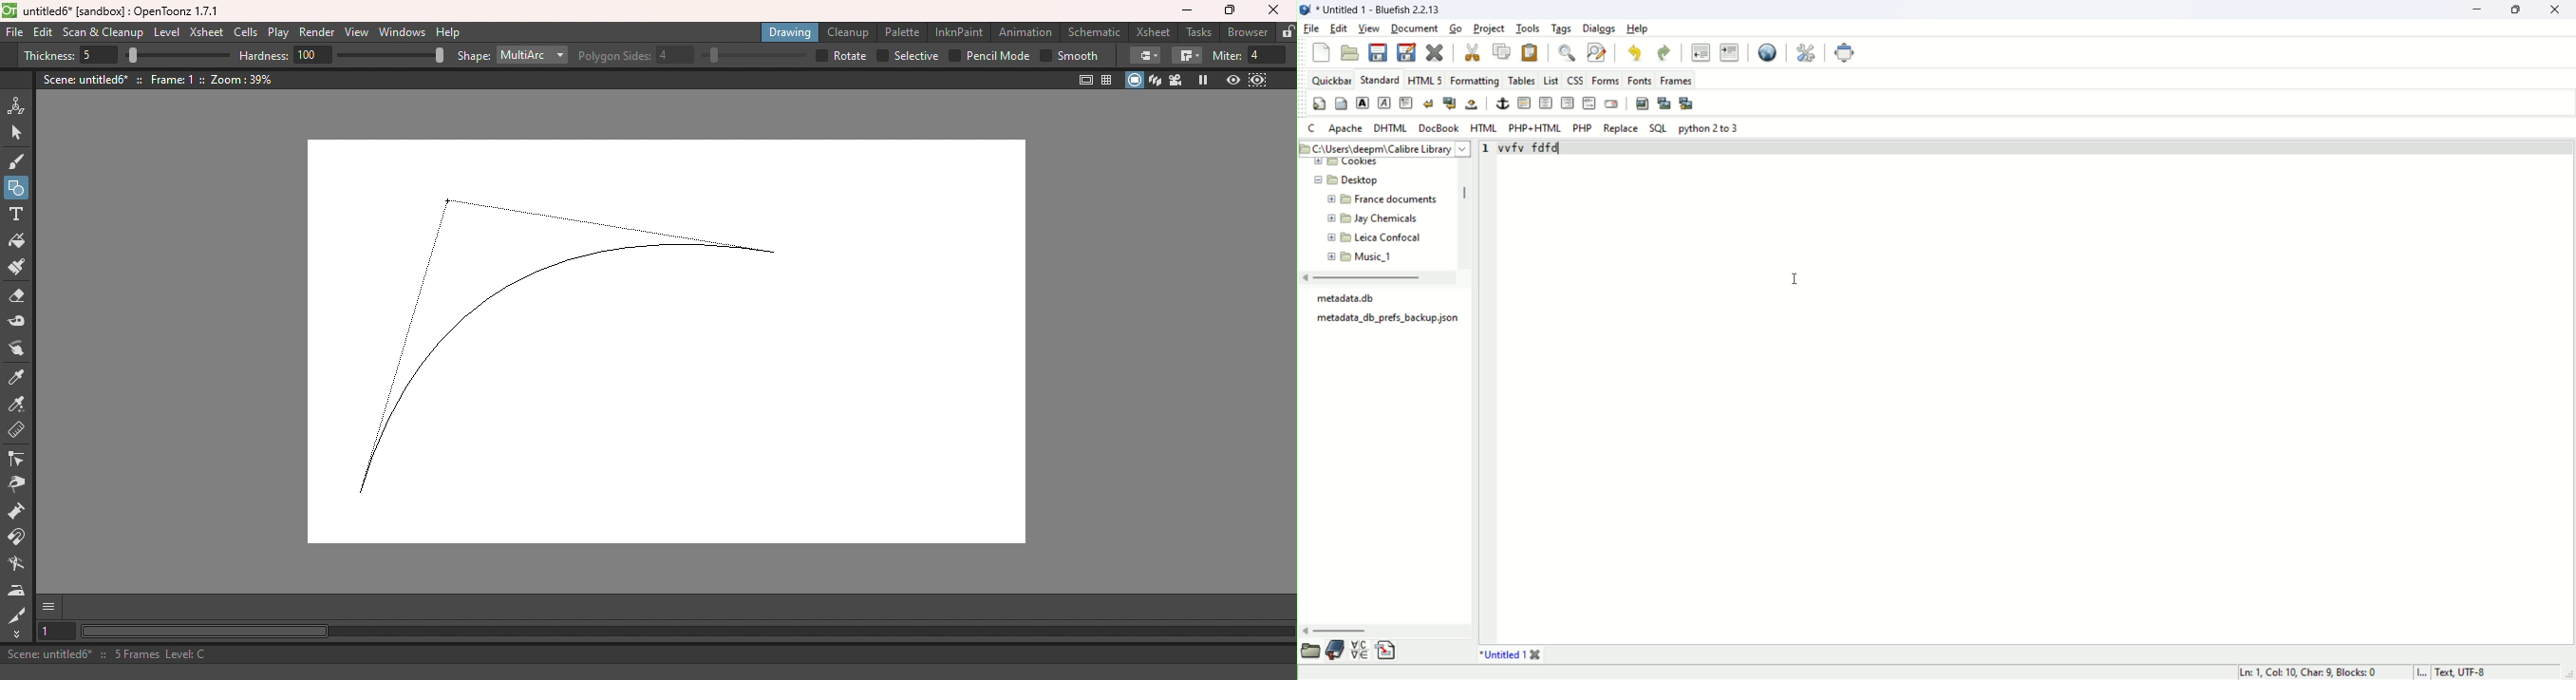 The image size is (2576, 700). Describe the element at coordinates (19, 106) in the screenshot. I see `Animate tool` at that location.